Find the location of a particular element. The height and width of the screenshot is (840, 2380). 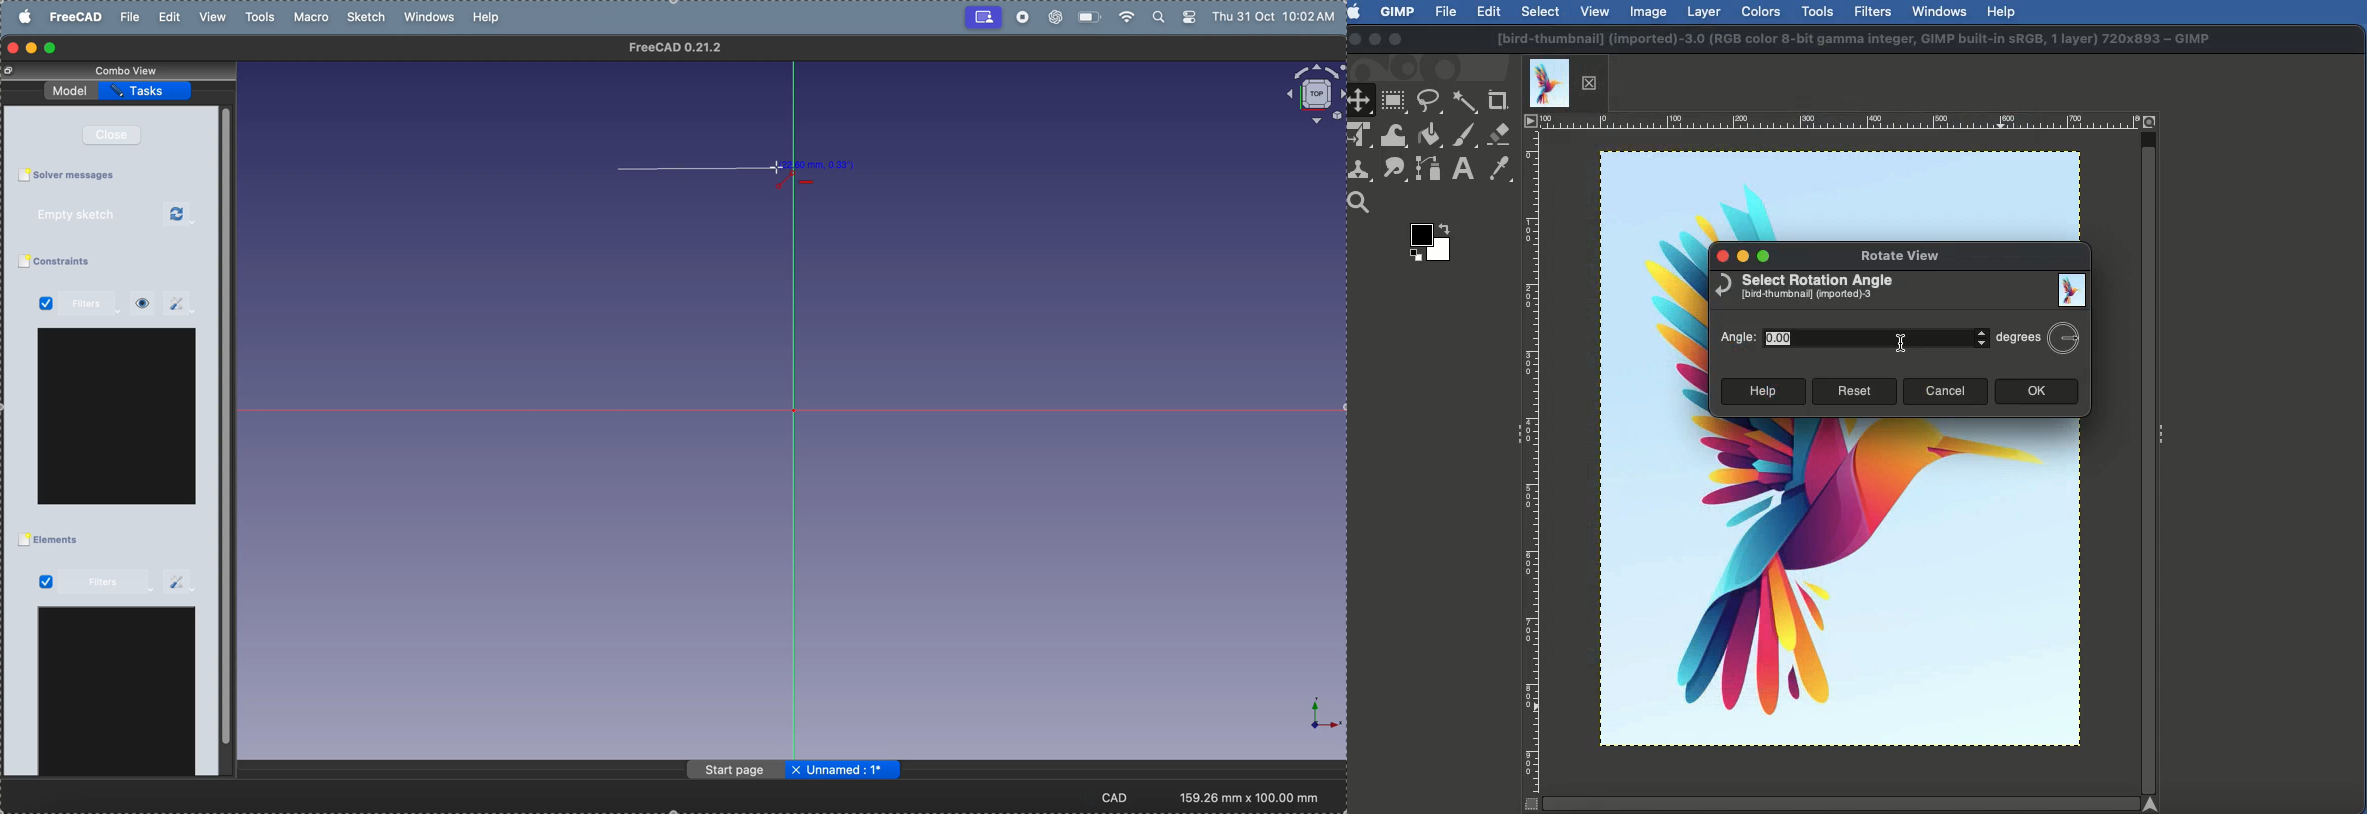

task is located at coordinates (148, 90).